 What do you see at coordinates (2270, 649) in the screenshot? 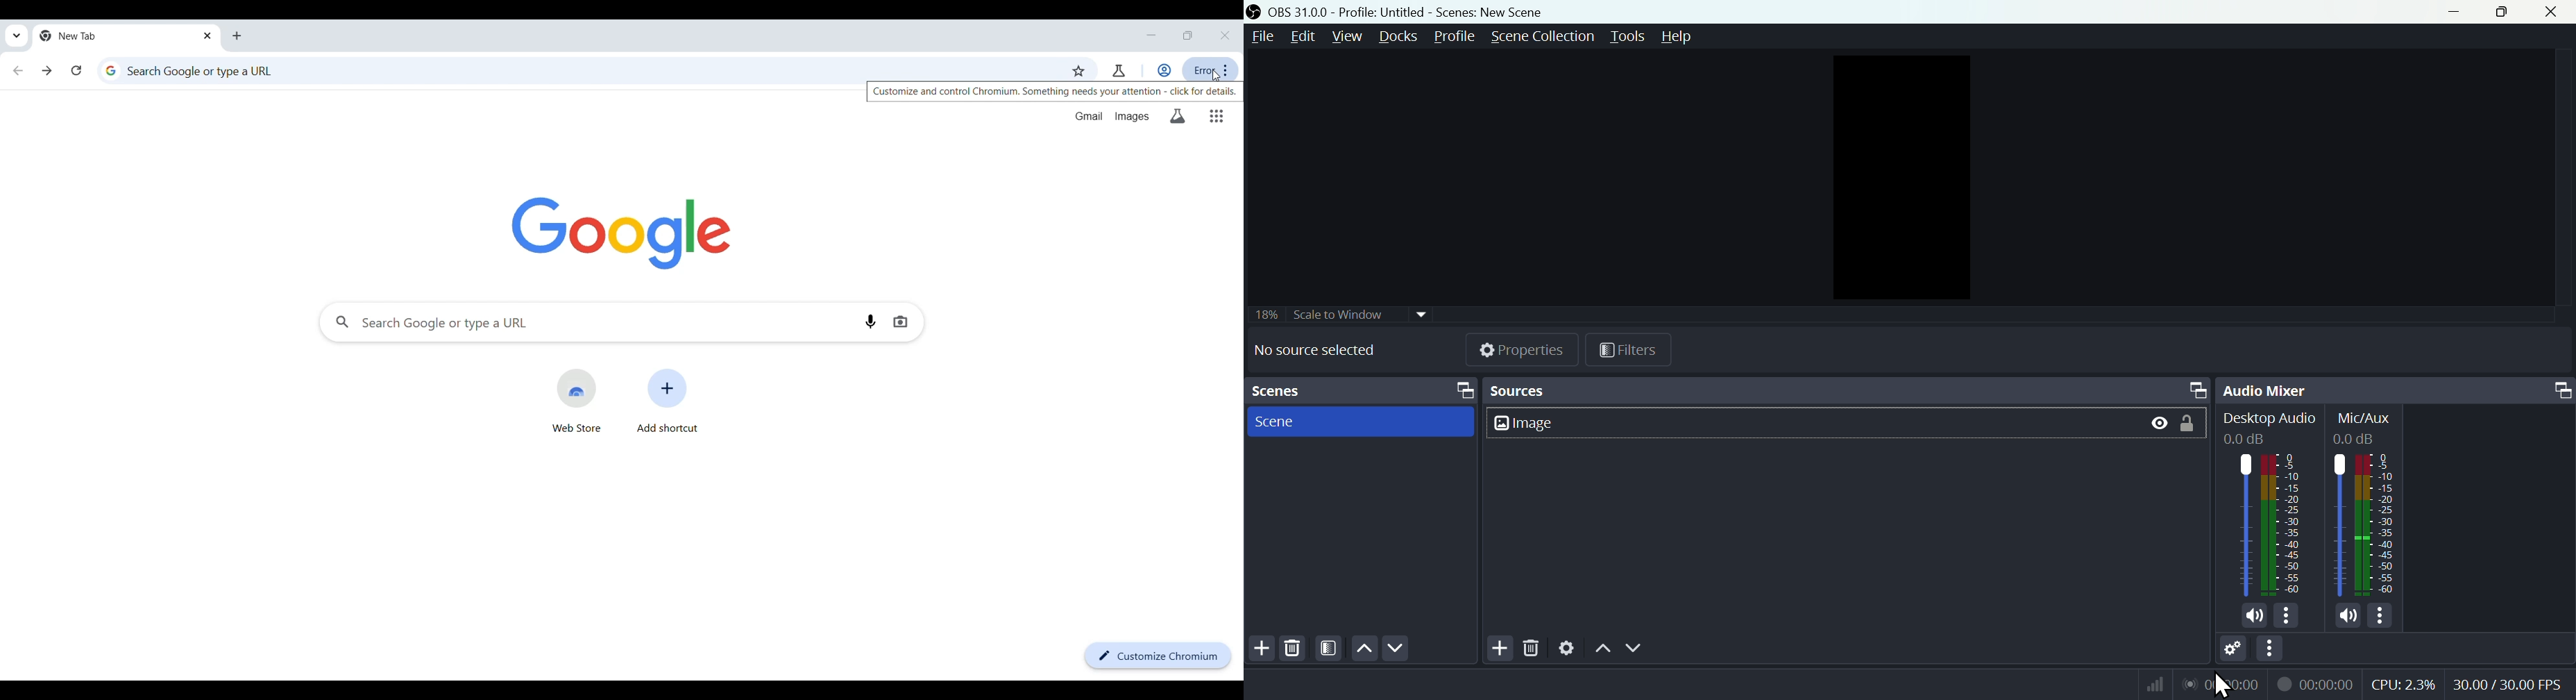
I see `More options` at bounding box center [2270, 649].